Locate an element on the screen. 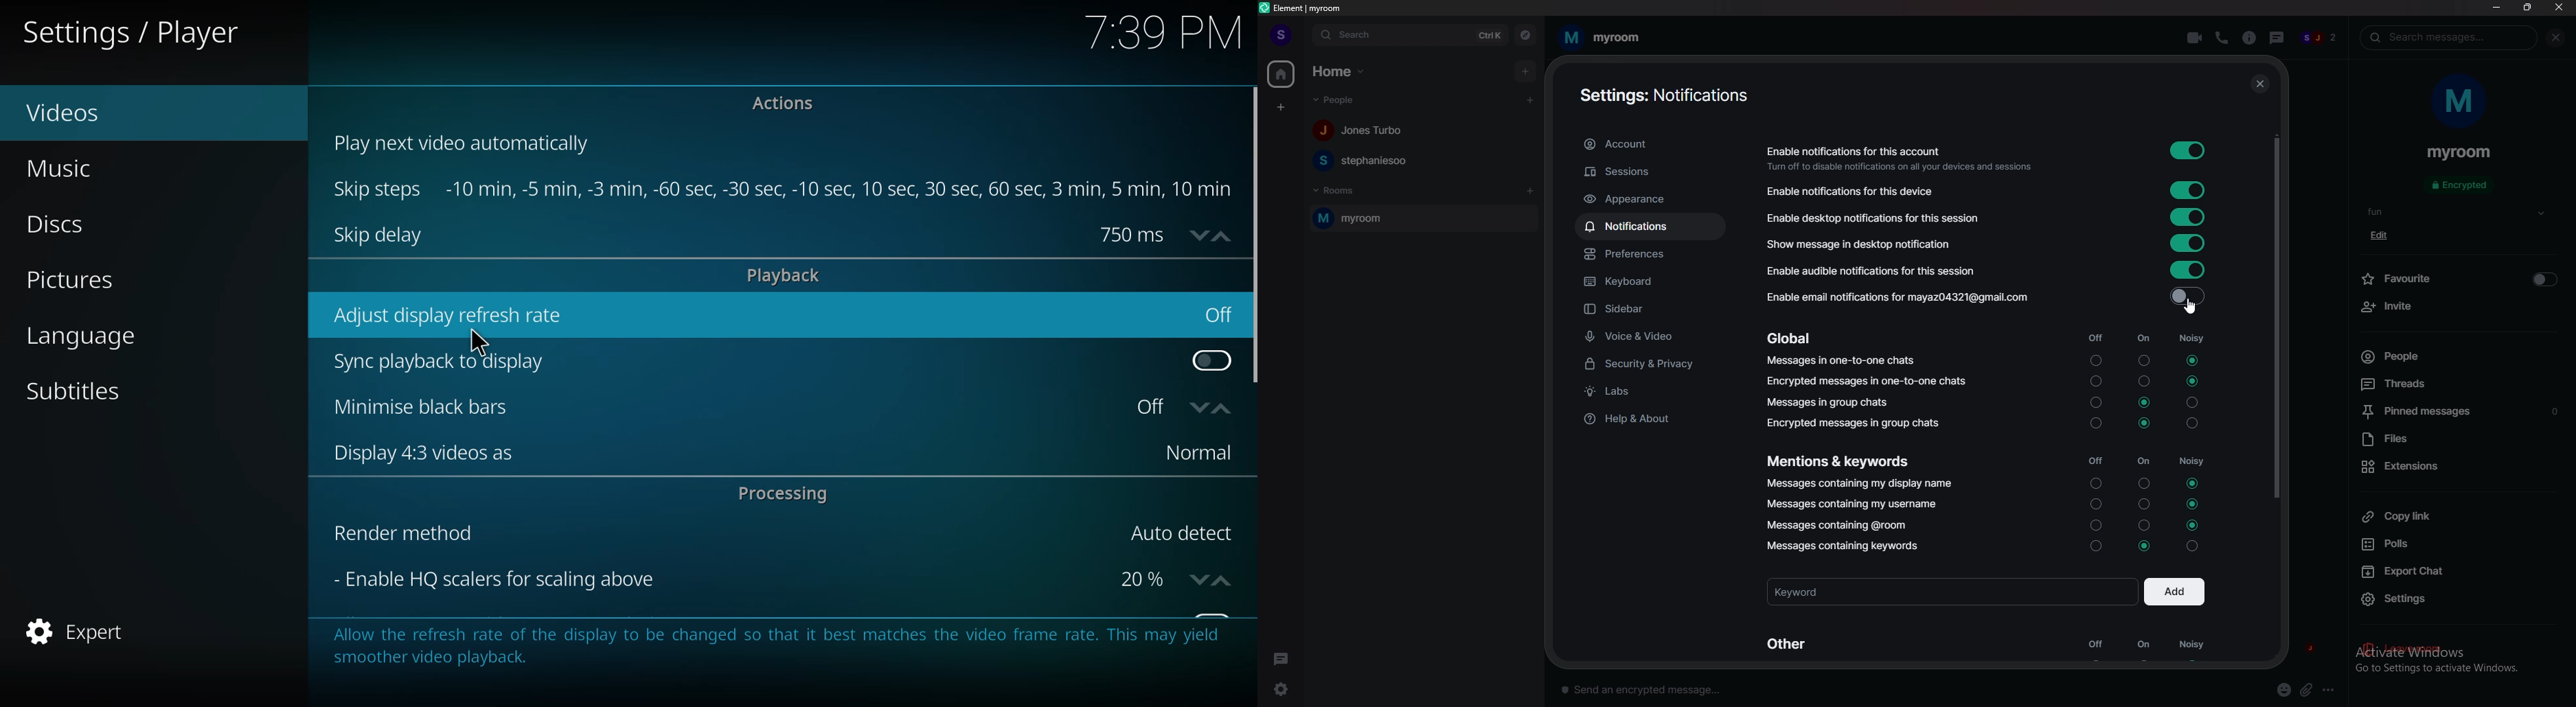 Image resolution: width=2576 pixels, height=728 pixels. search messages is located at coordinates (2449, 37).